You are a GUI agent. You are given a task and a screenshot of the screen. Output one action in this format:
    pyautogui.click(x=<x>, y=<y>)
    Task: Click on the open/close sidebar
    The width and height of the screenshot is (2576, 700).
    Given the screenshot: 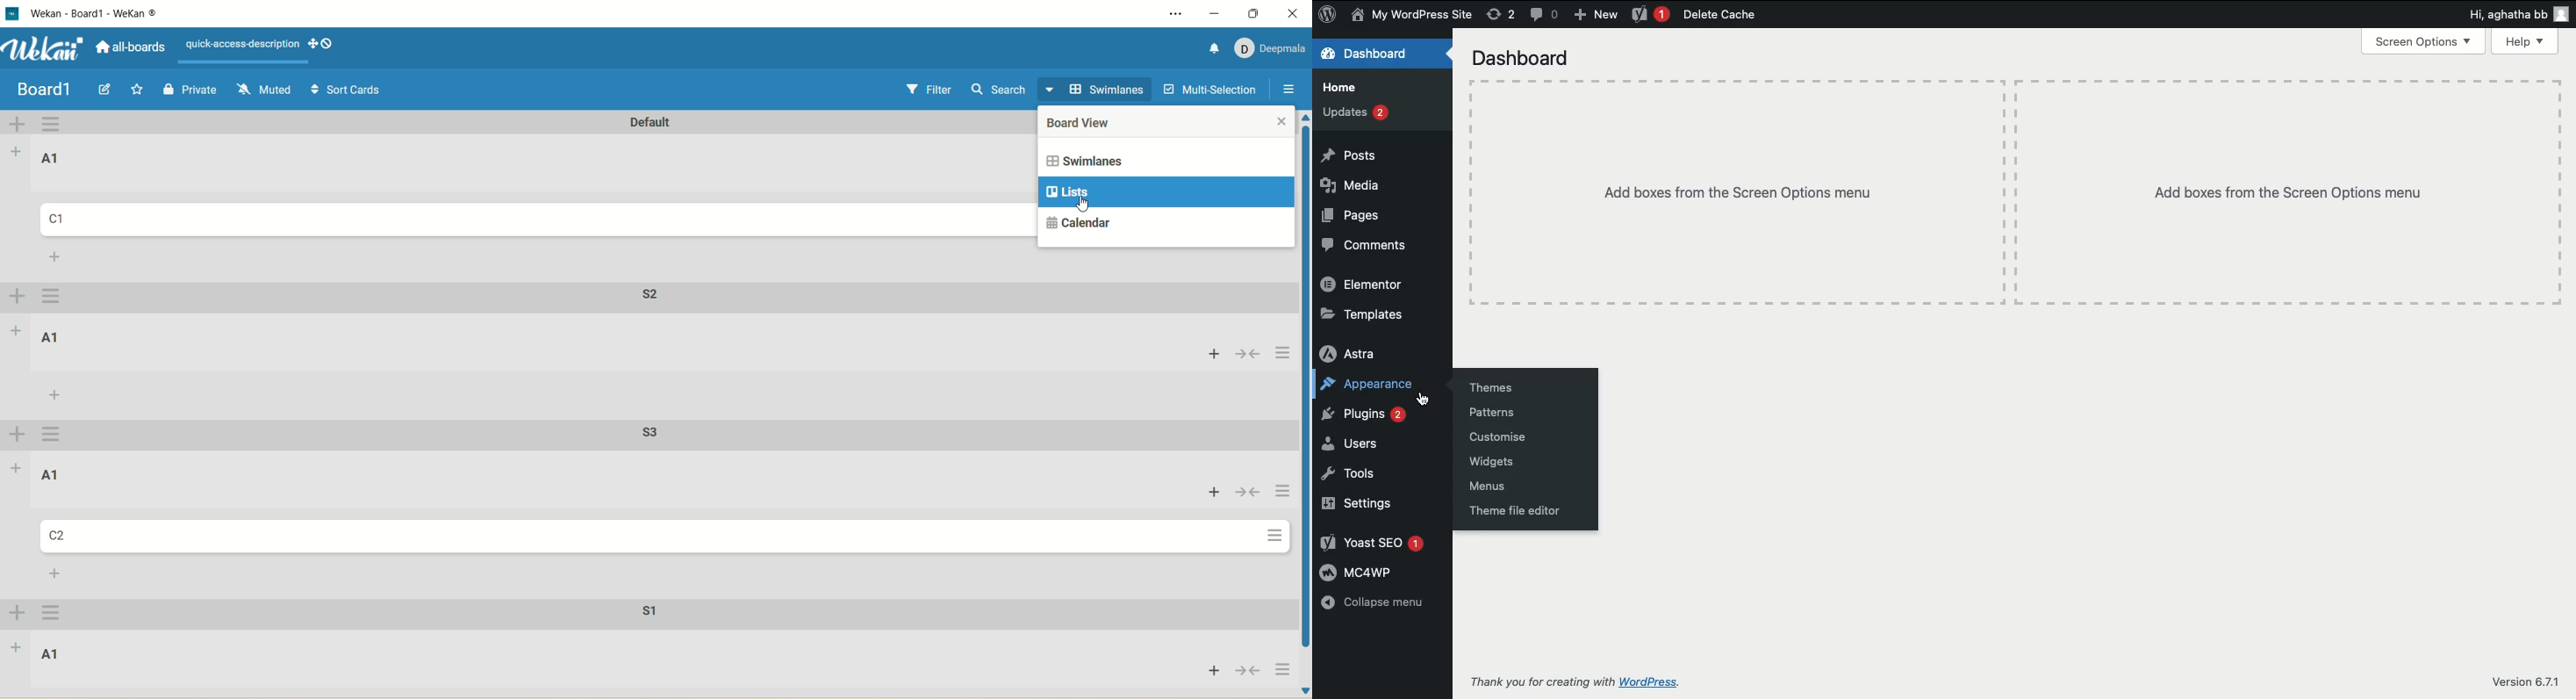 What is the action you would take?
    pyautogui.click(x=1290, y=92)
    